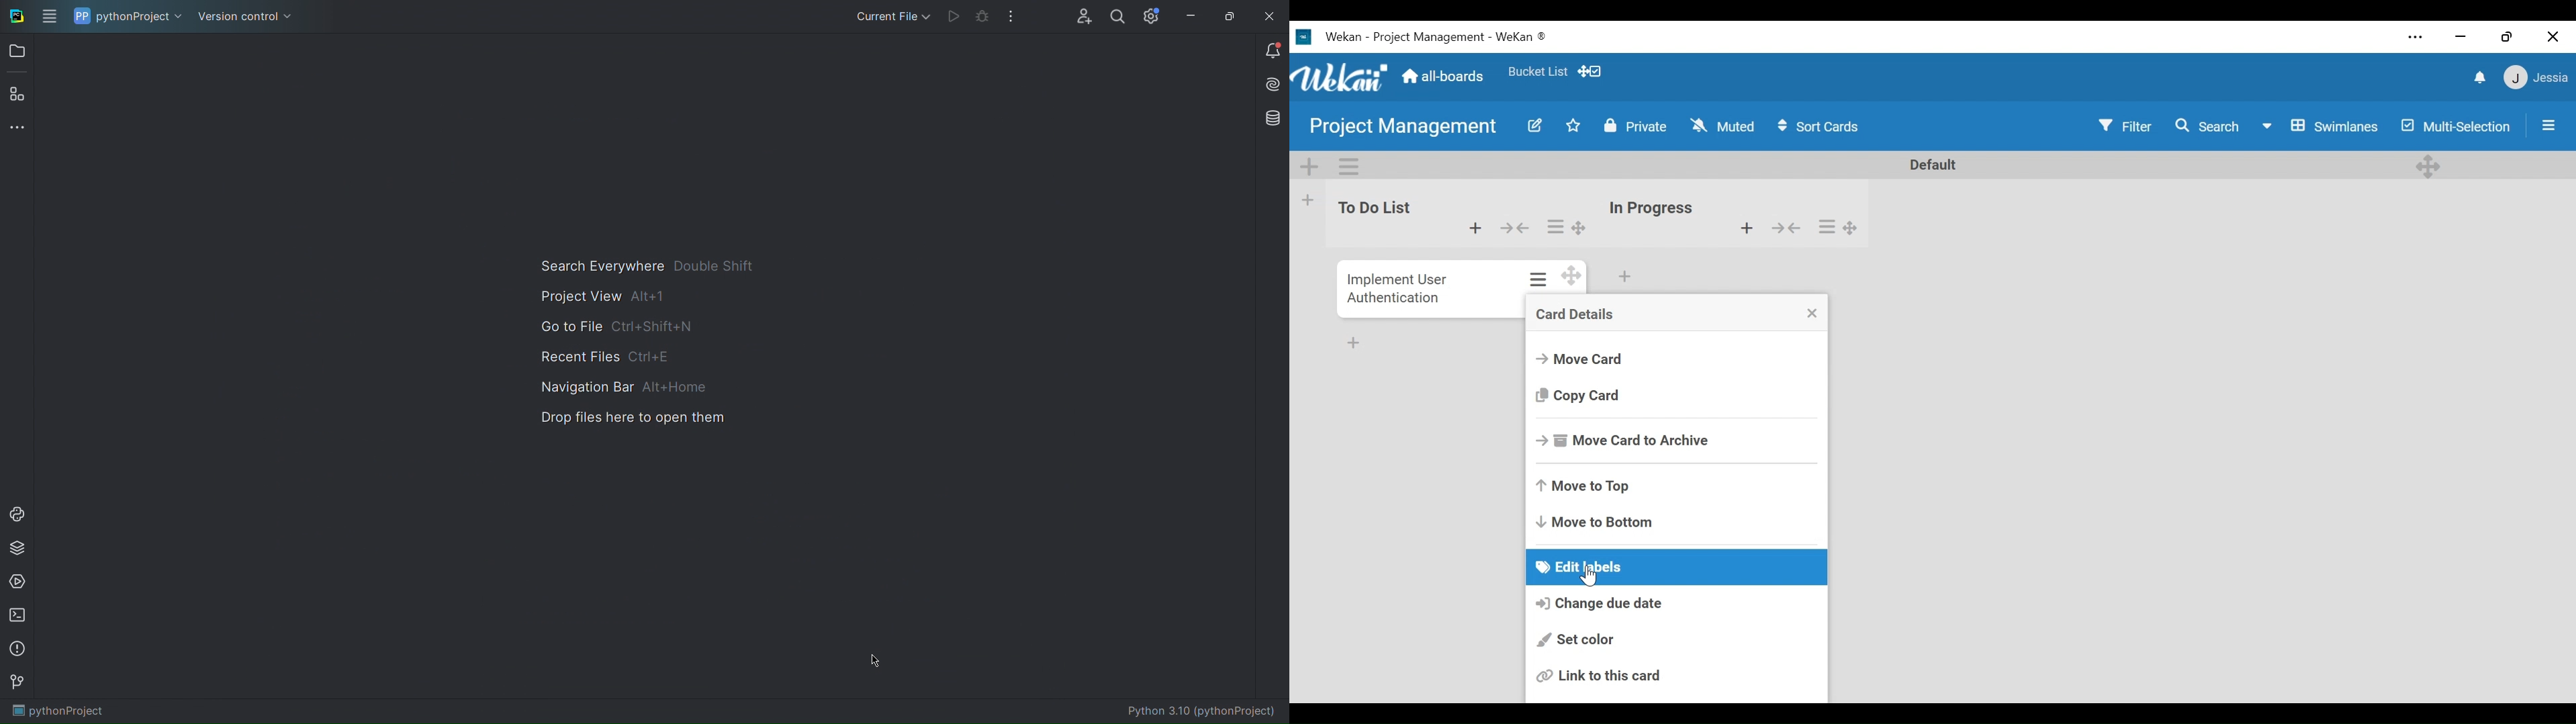 The width and height of the screenshot is (2576, 728). I want to click on Plugins, so click(17, 93).